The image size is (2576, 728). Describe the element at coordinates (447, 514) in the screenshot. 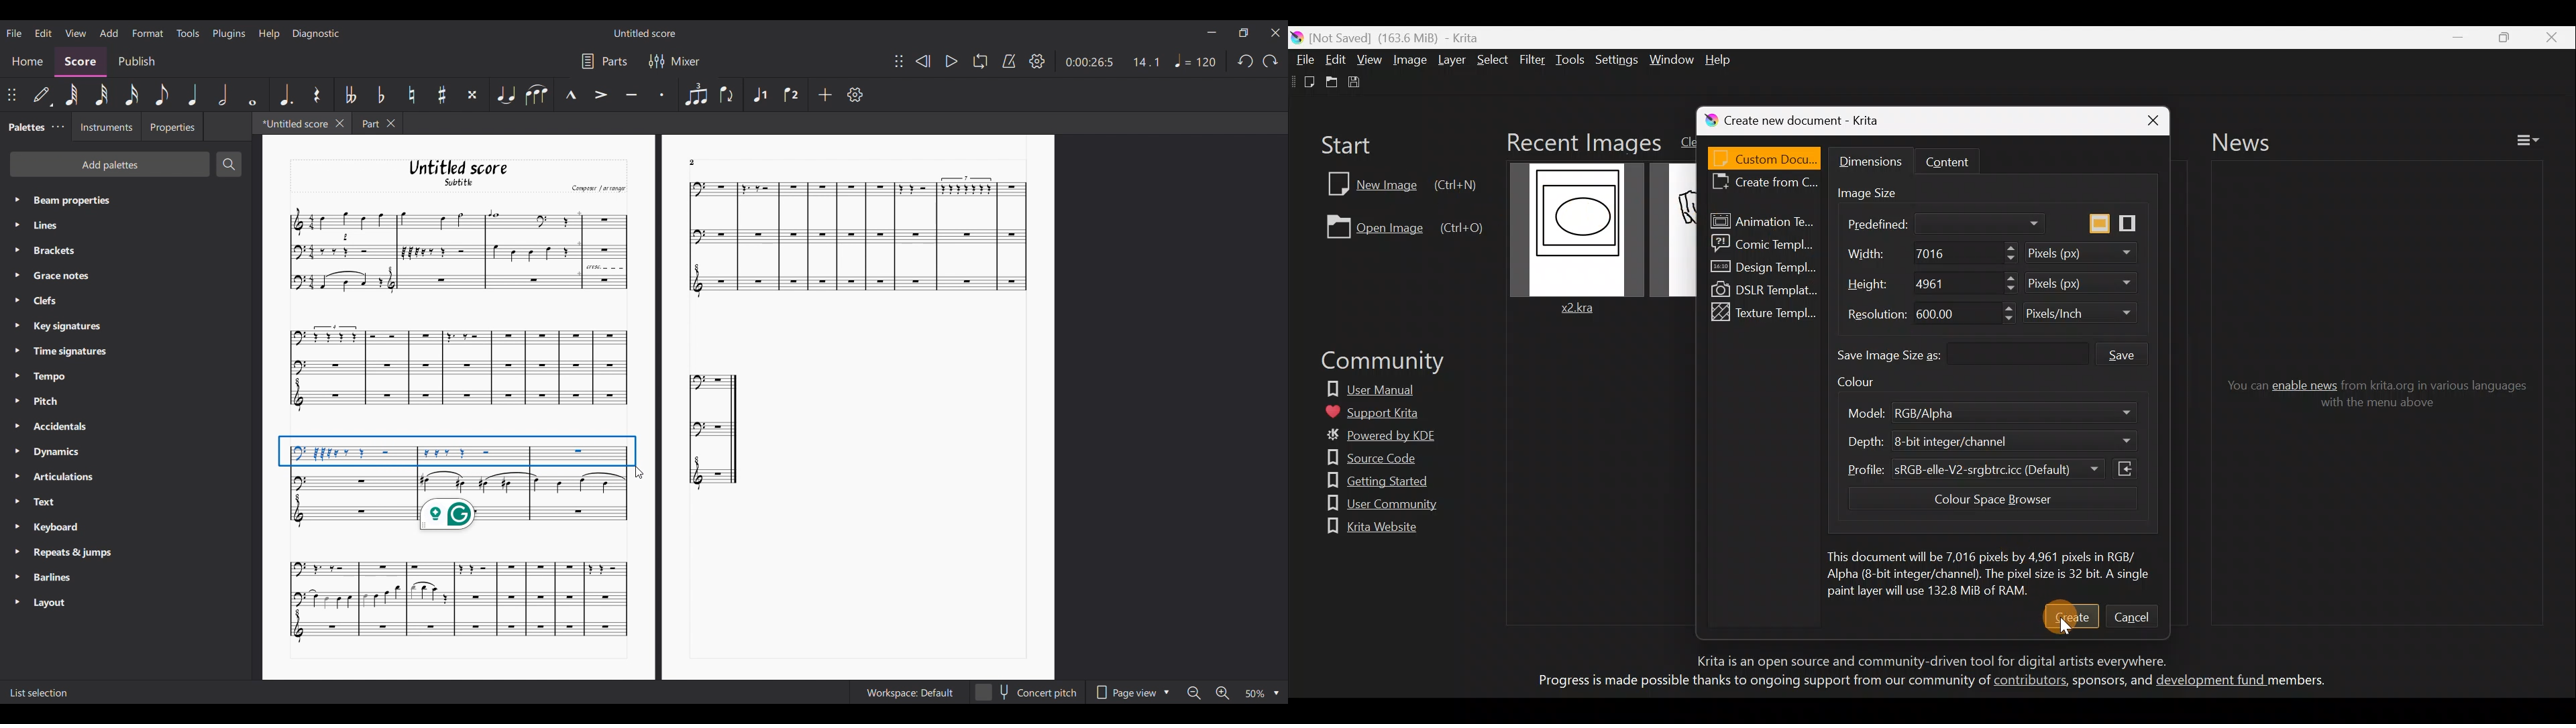

I see `Grammarly extension` at that location.